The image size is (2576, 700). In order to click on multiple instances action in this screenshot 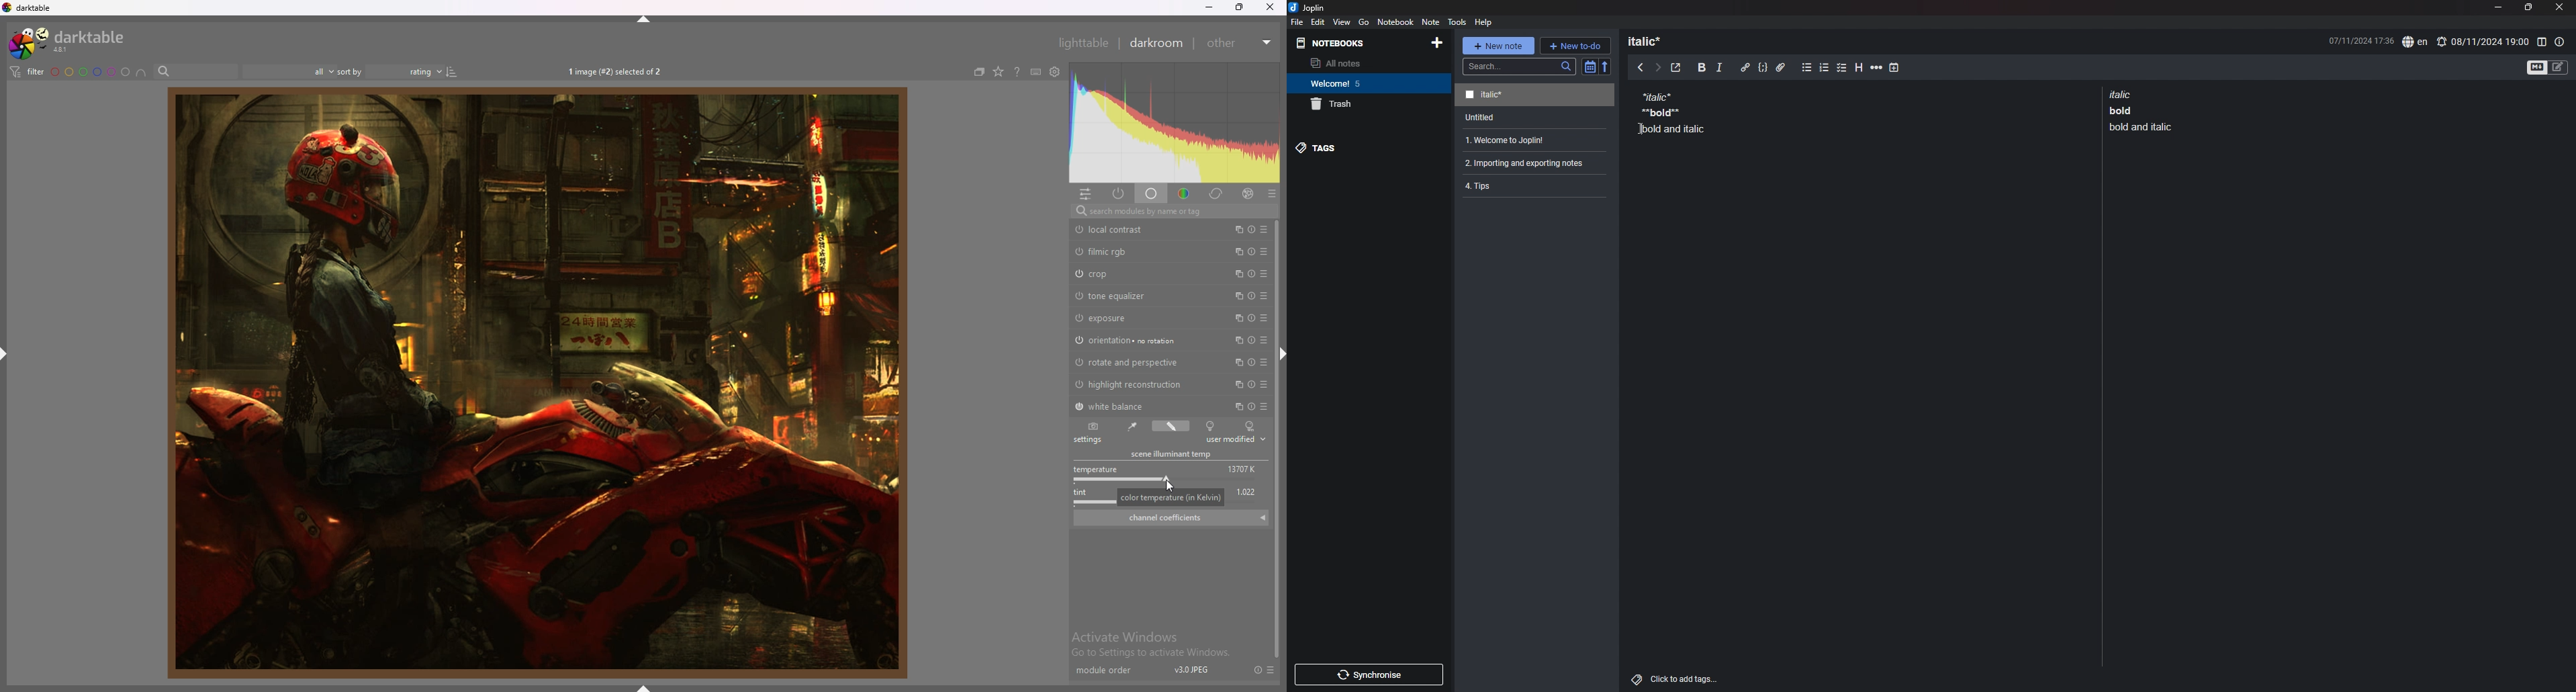, I will do `click(1237, 296)`.